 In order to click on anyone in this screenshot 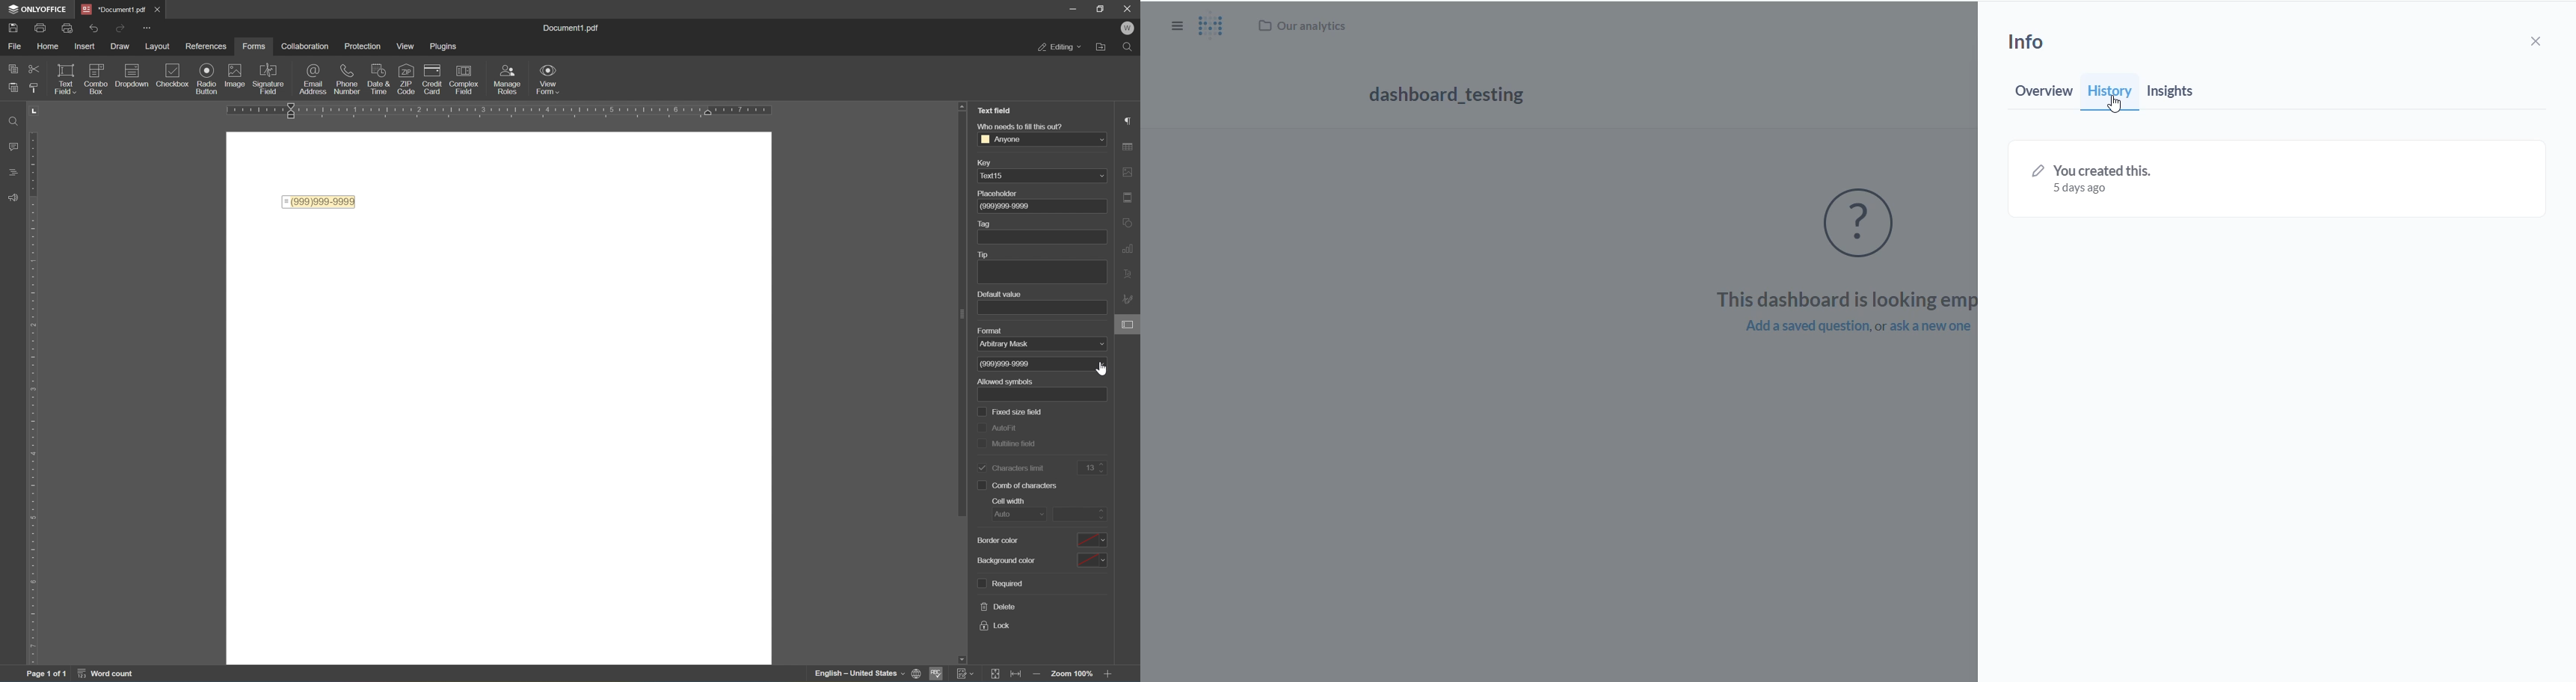, I will do `click(1002, 140)`.